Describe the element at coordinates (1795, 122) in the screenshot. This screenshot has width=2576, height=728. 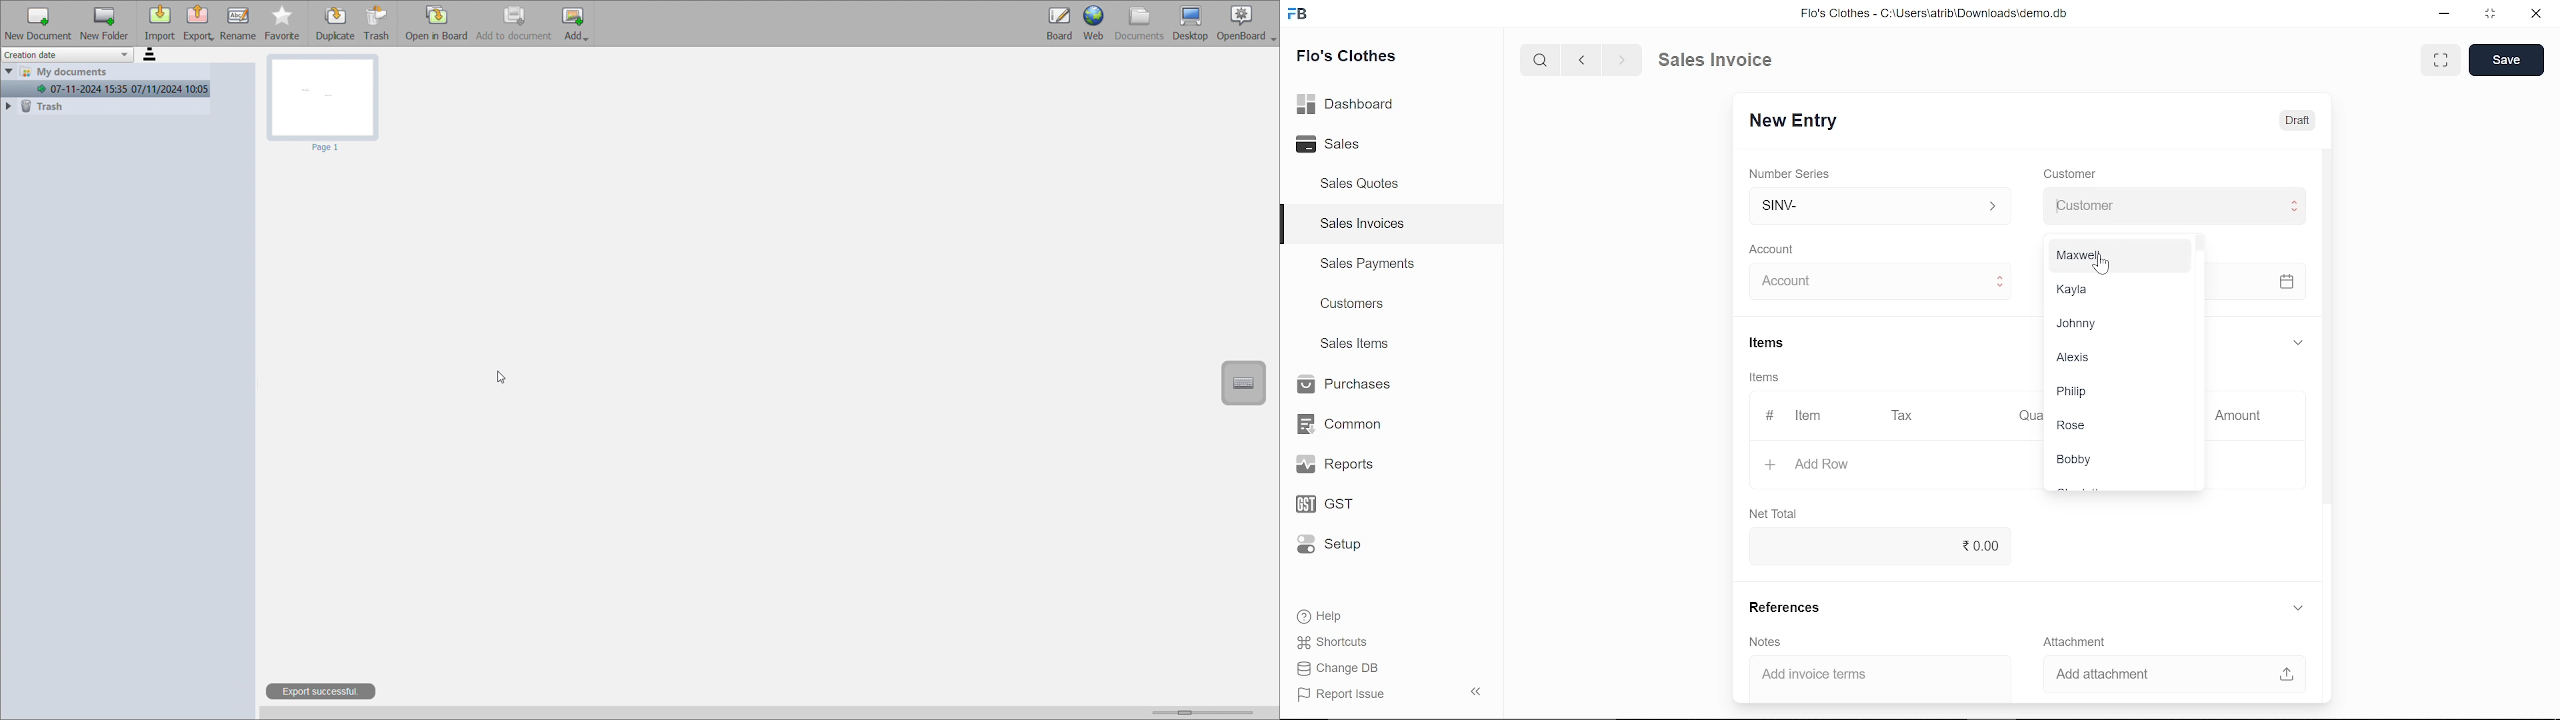
I see `New Entry` at that location.